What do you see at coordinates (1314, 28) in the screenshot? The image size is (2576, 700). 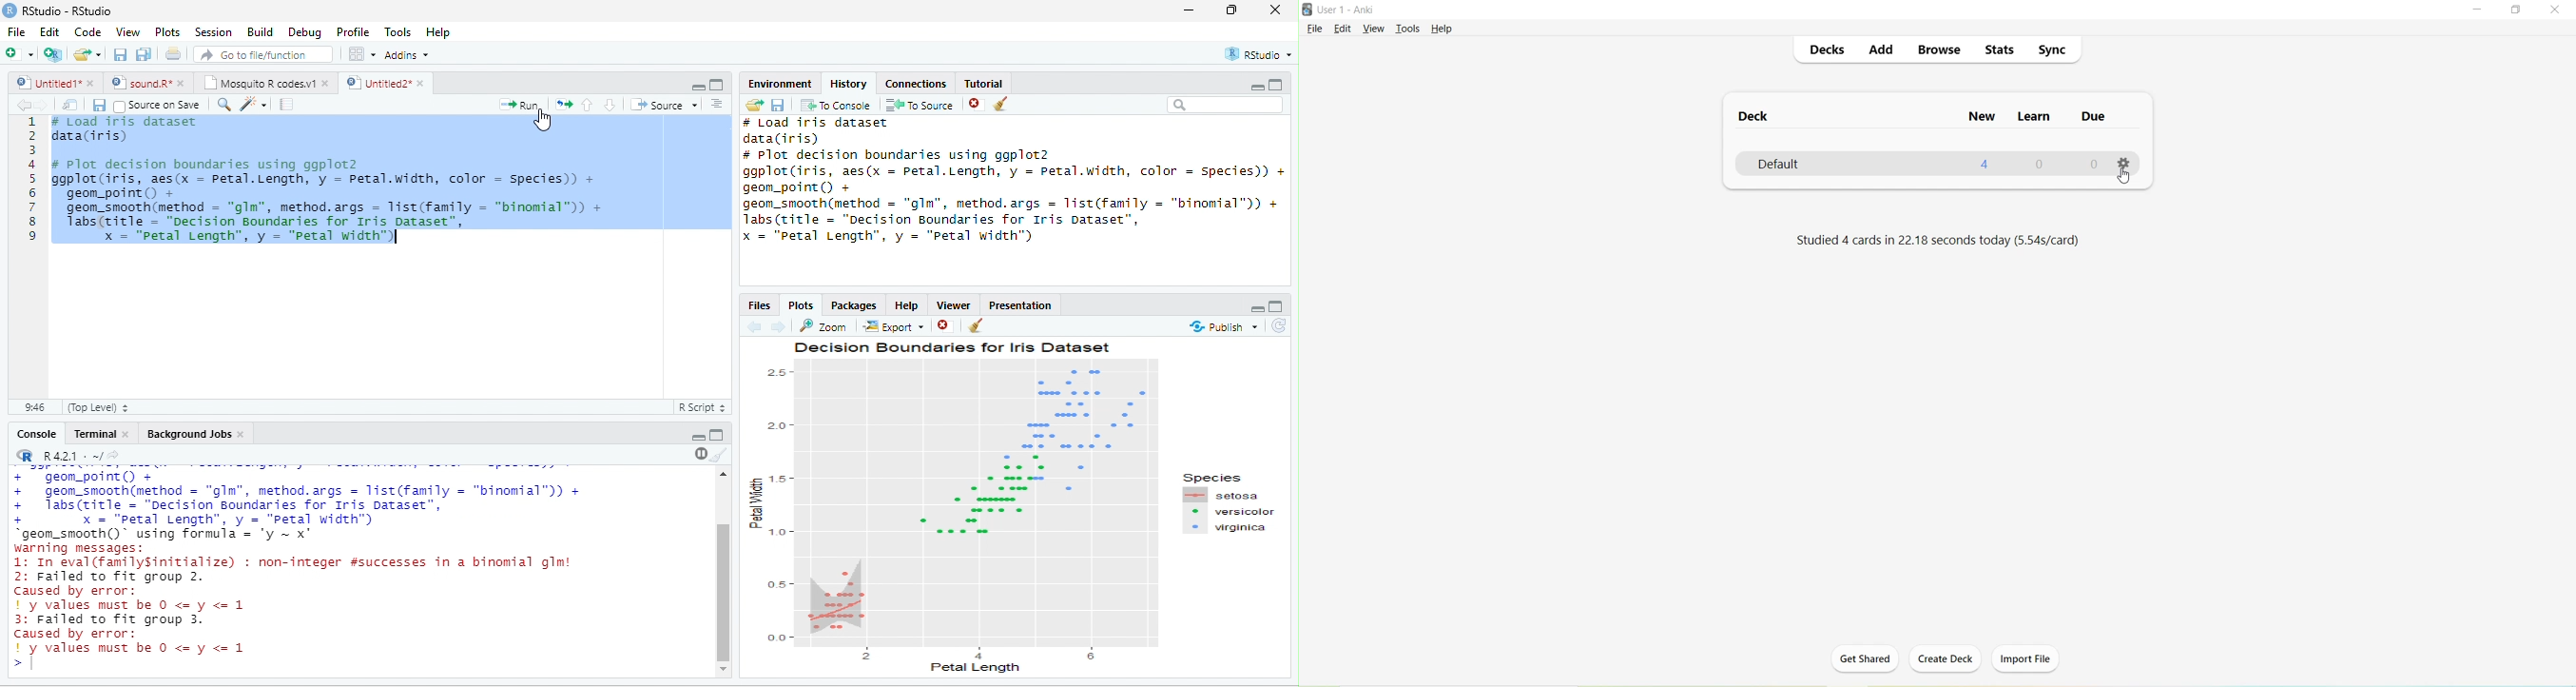 I see `File` at bounding box center [1314, 28].